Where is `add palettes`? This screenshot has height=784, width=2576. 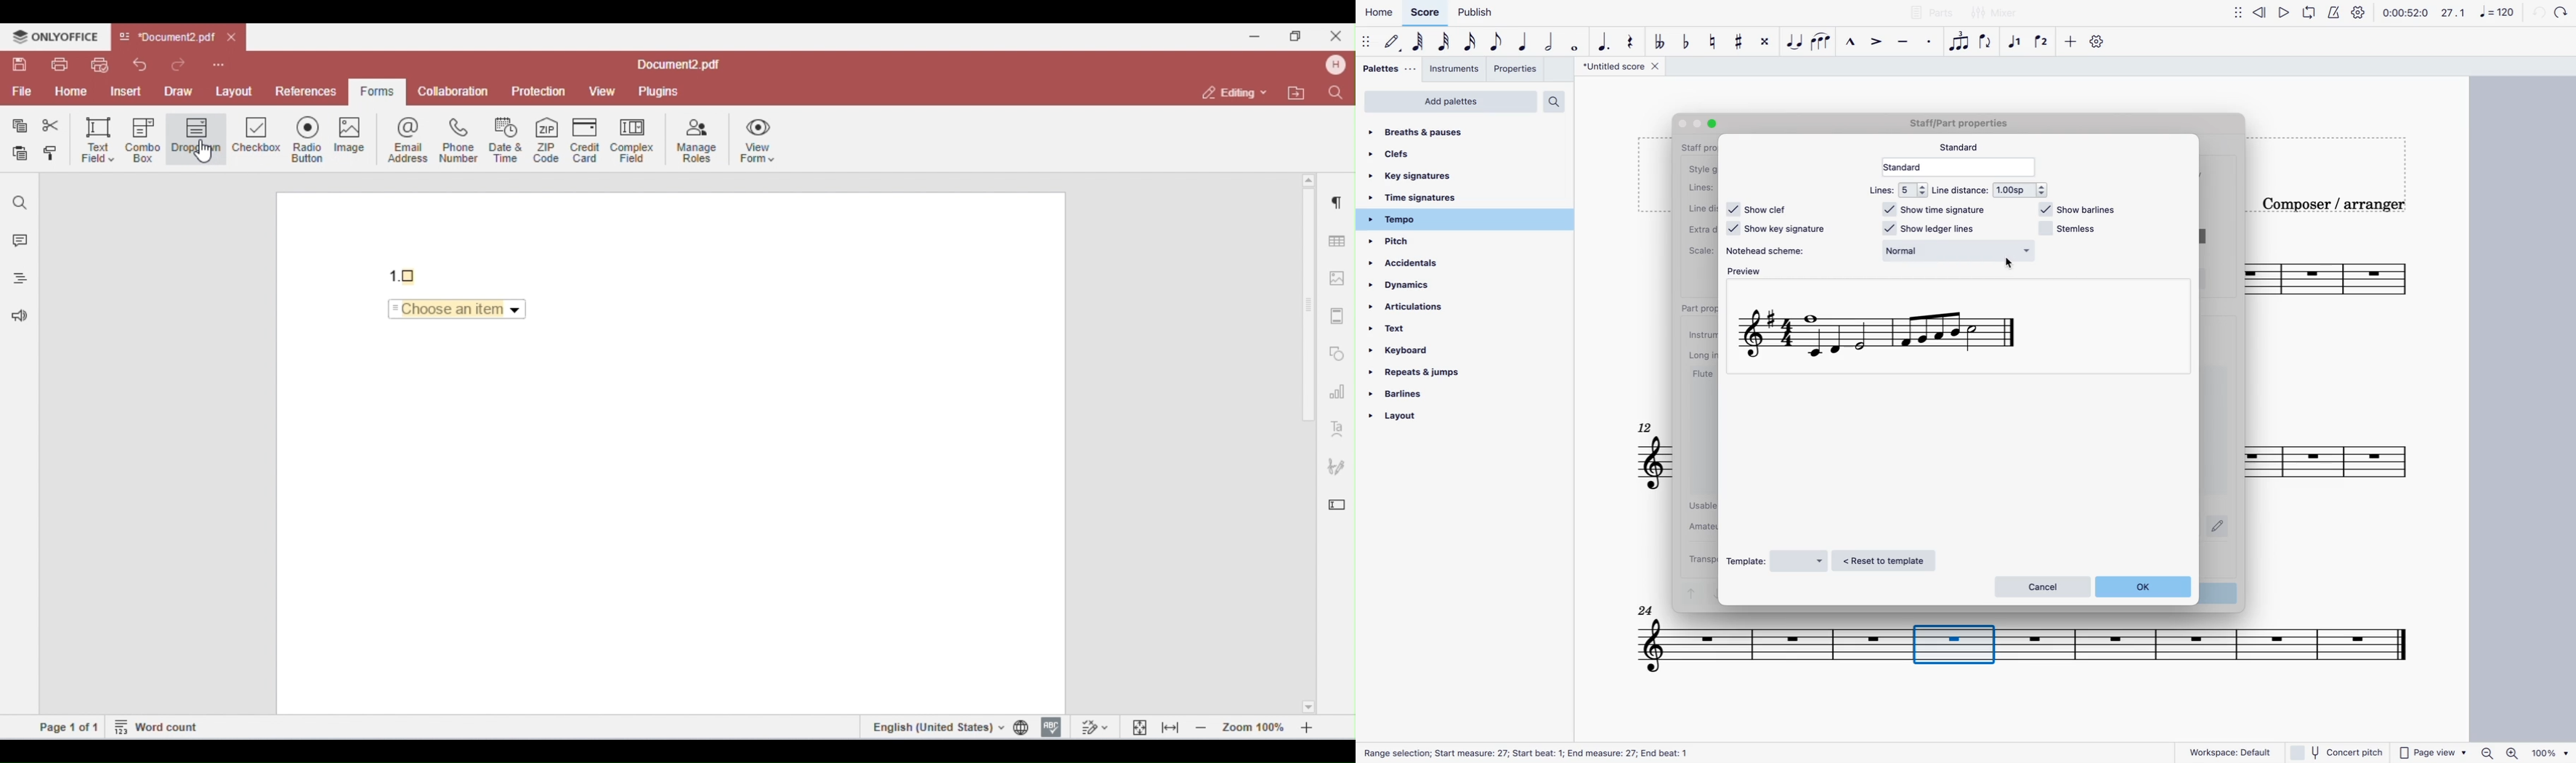 add palettes is located at coordinates (1451, 102).